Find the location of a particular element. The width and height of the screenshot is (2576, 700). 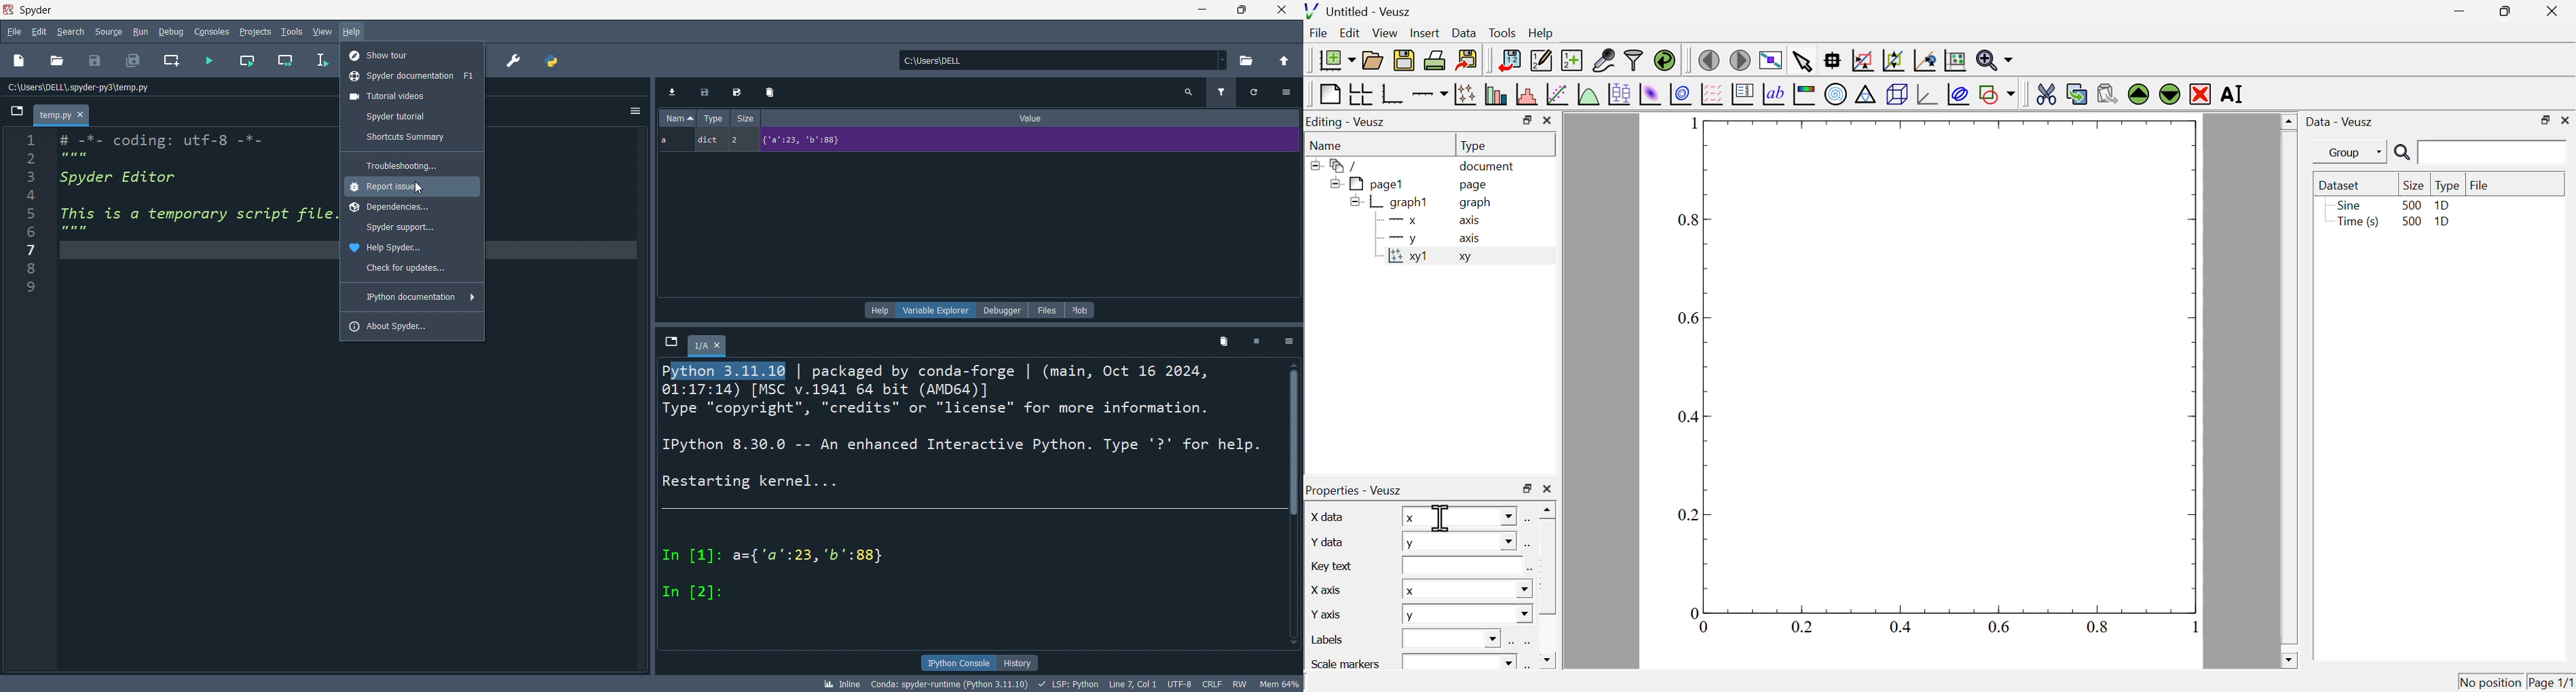

search is located at coordinates (71, 32).